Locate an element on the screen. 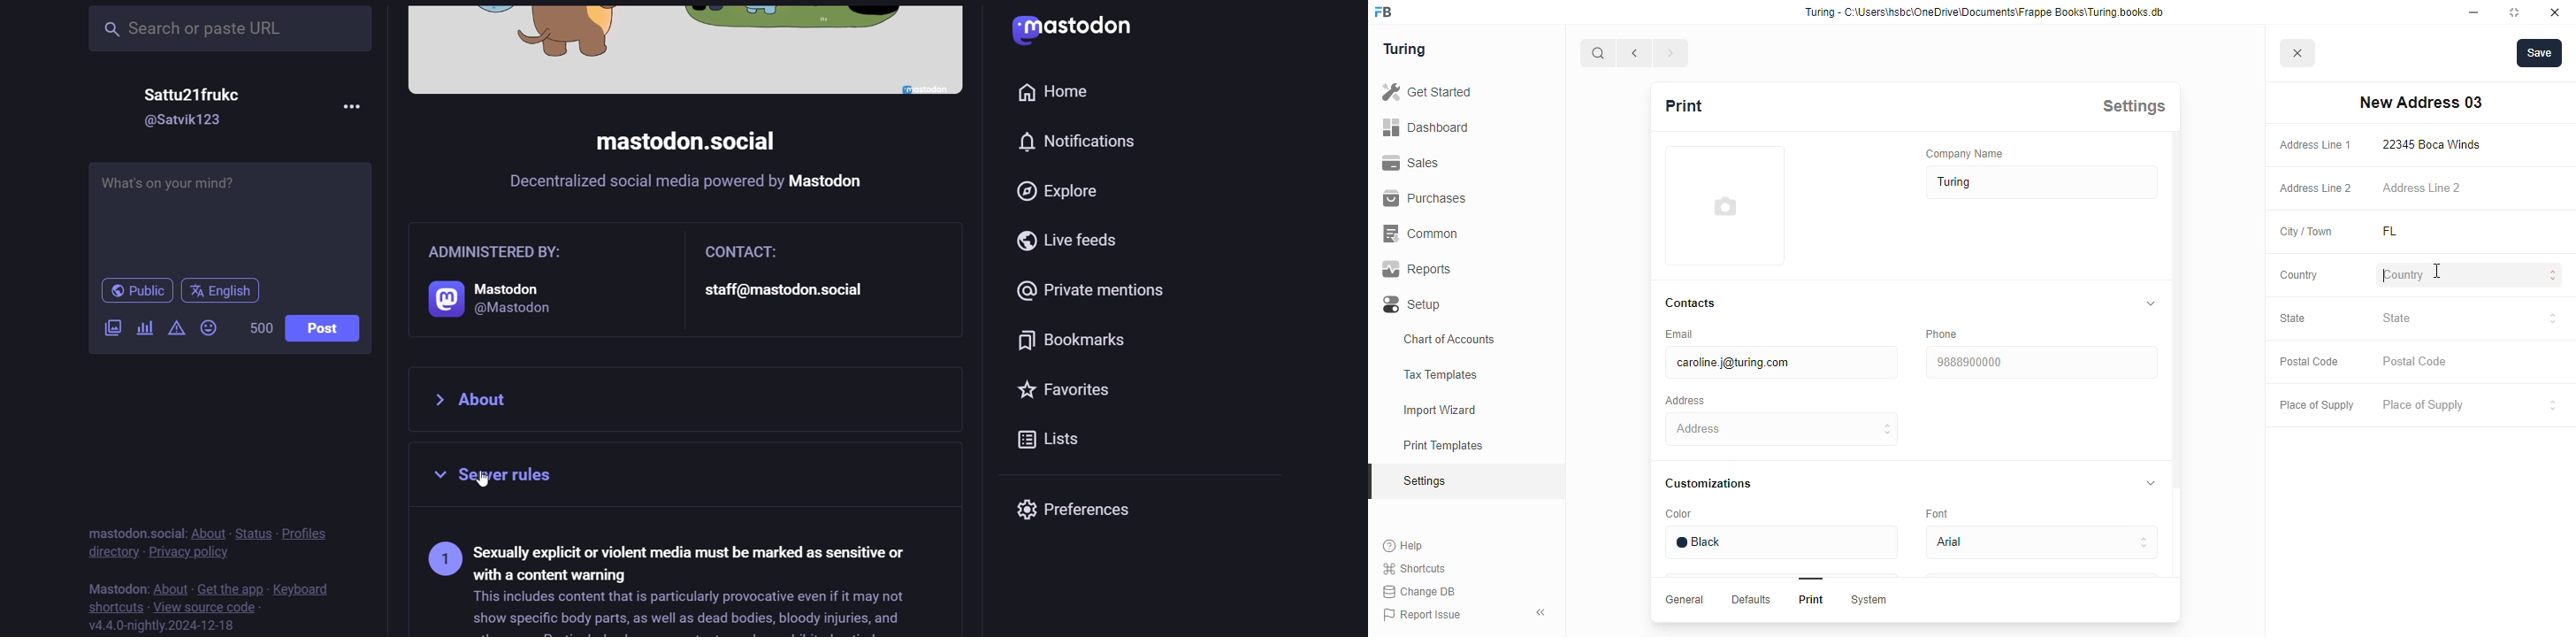  22345 Boca Winds is located at coordinates (2435, 144).